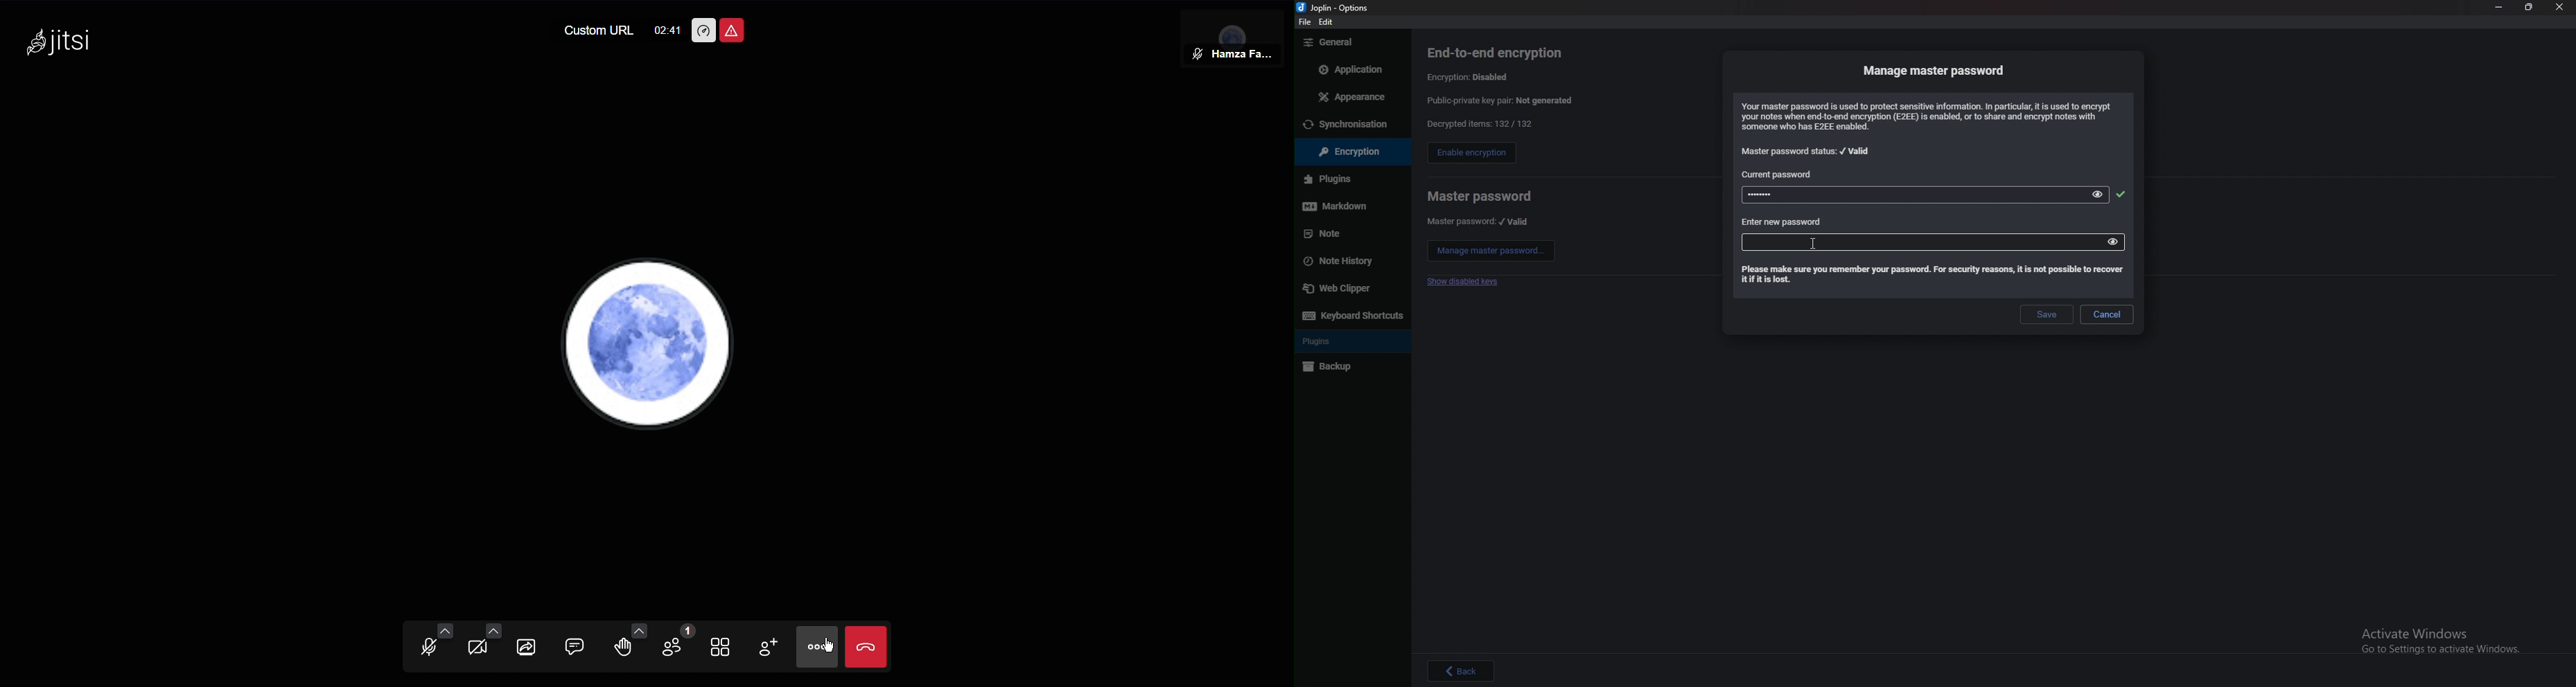 The image size is (2576, 700). I want to click on current password, so click(1780, 174).